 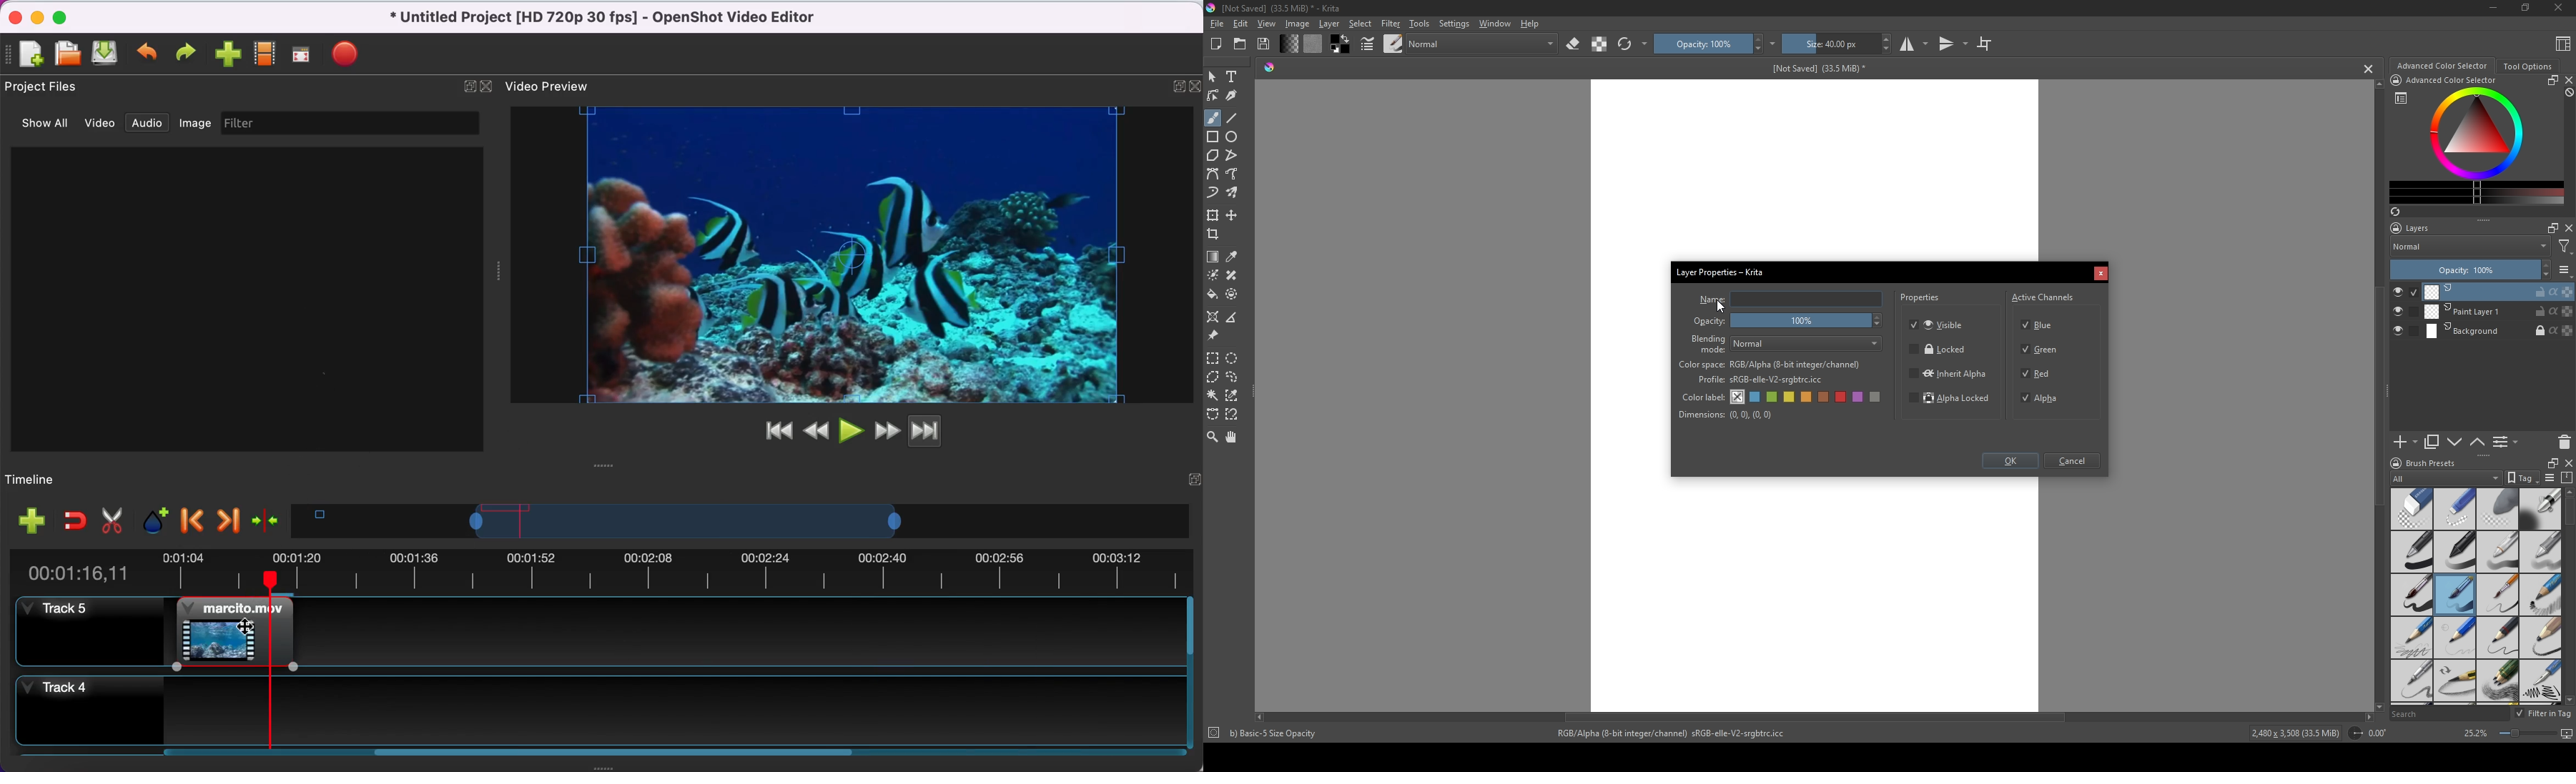 What do you see at coordinates (1213, 415) in the screenshot?
I see `bezier curve` at bounding box center [1213, 415].